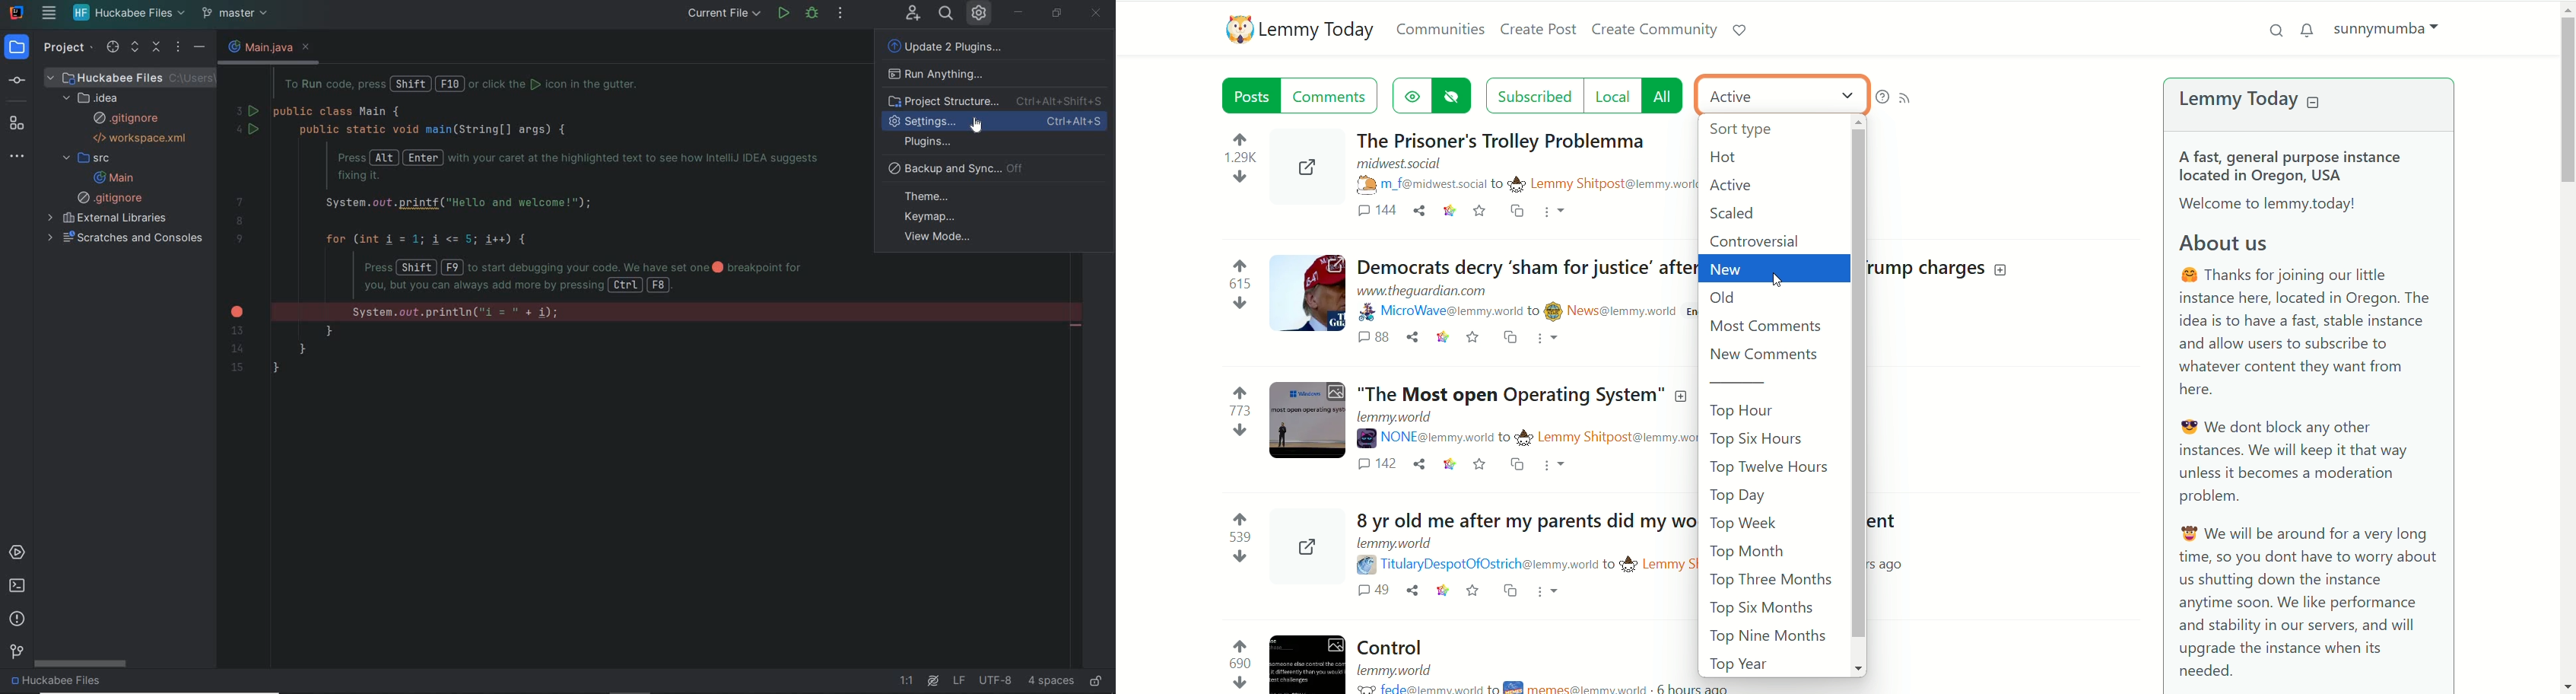  I want to click on lemmy.world, so click(1399, 669).